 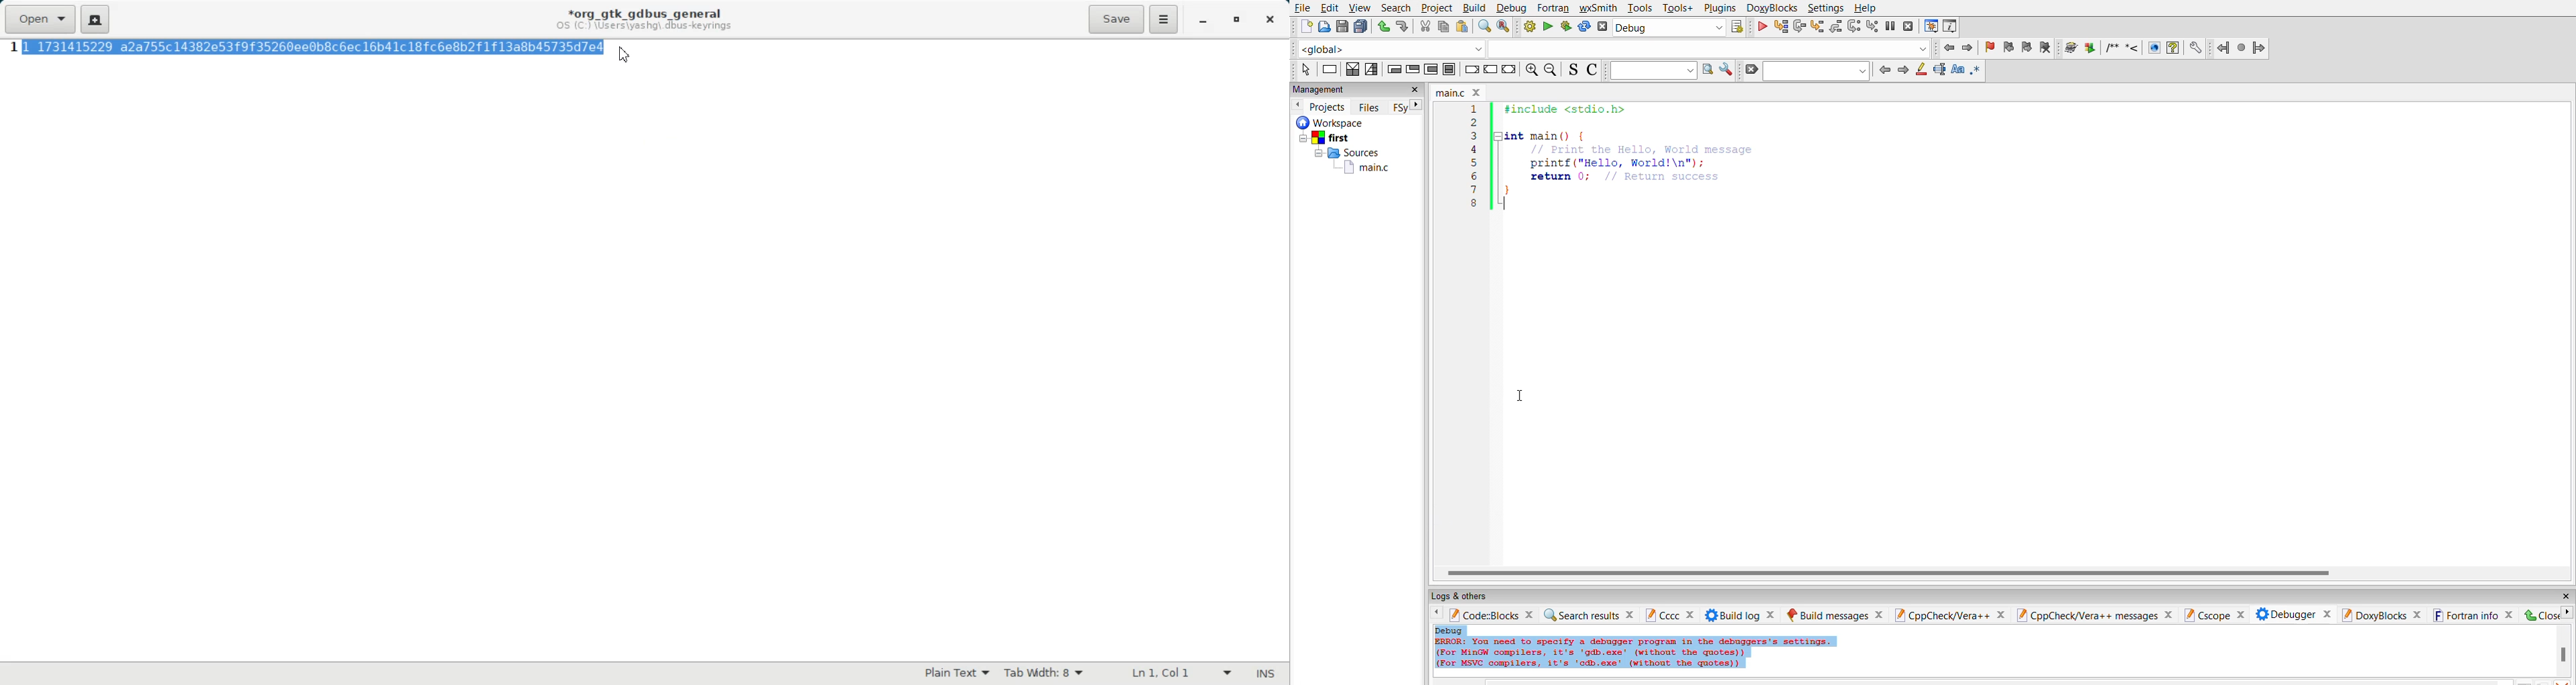 I want to click on settings, so click(x=1824, y=8).